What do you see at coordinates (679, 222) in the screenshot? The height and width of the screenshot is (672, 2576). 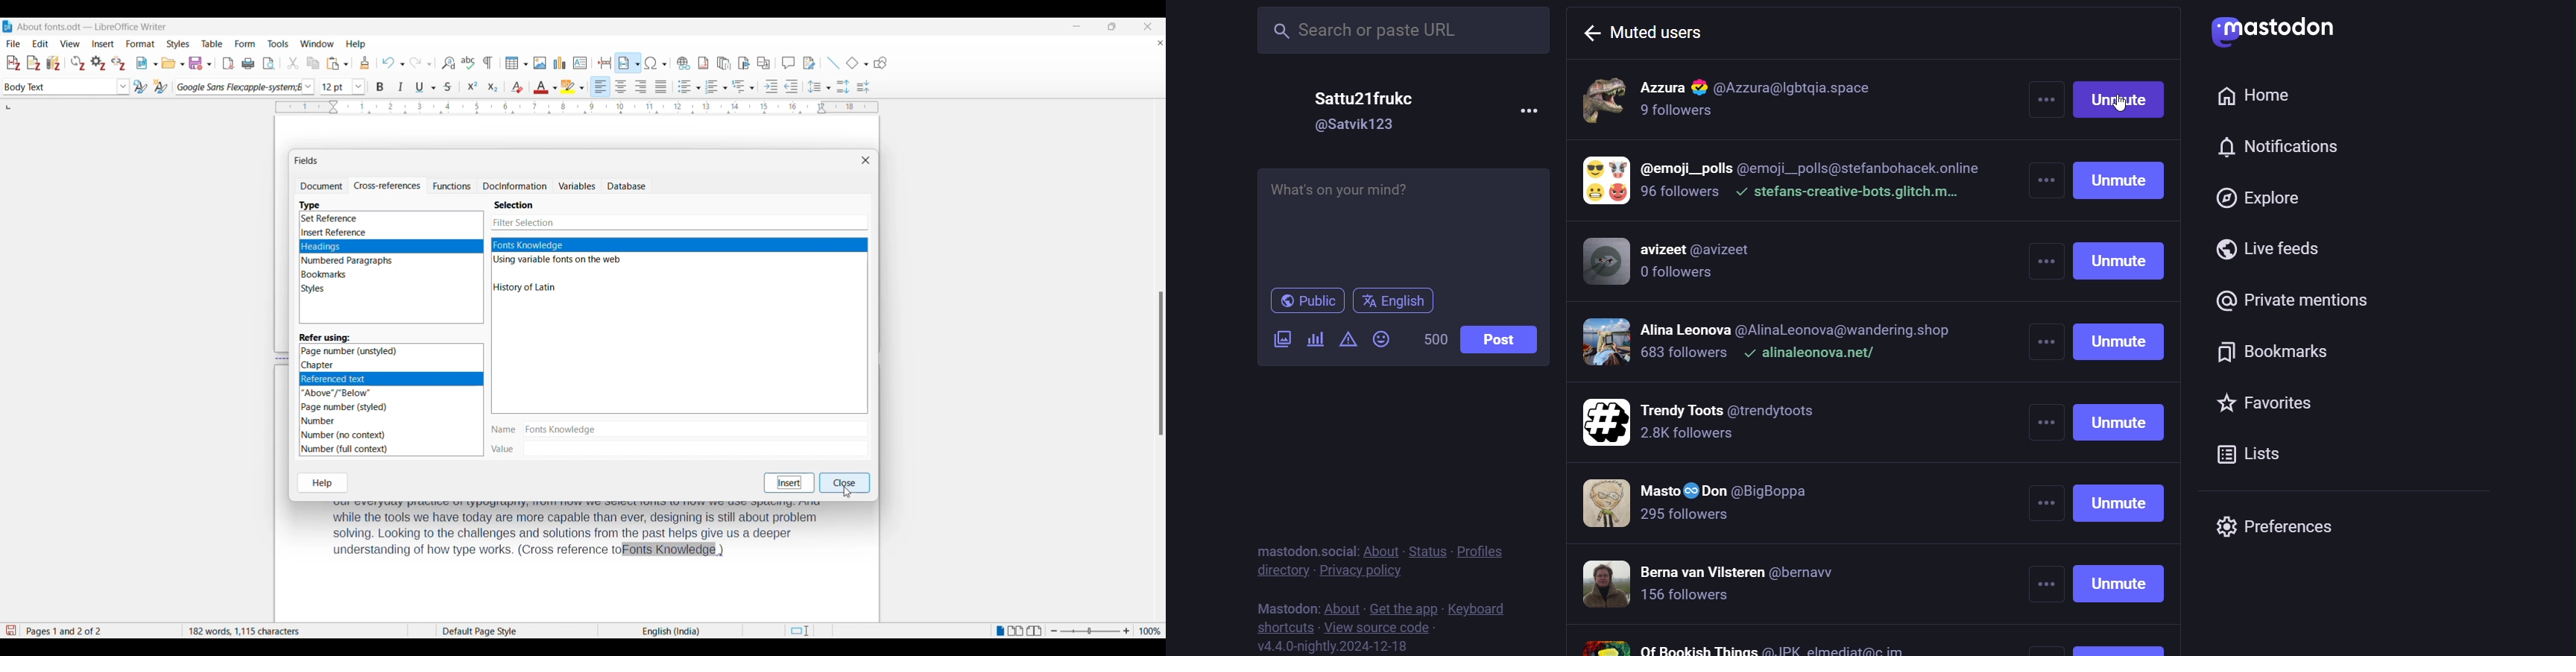 I see `Input specific selection` at bounding box center [679, 222].